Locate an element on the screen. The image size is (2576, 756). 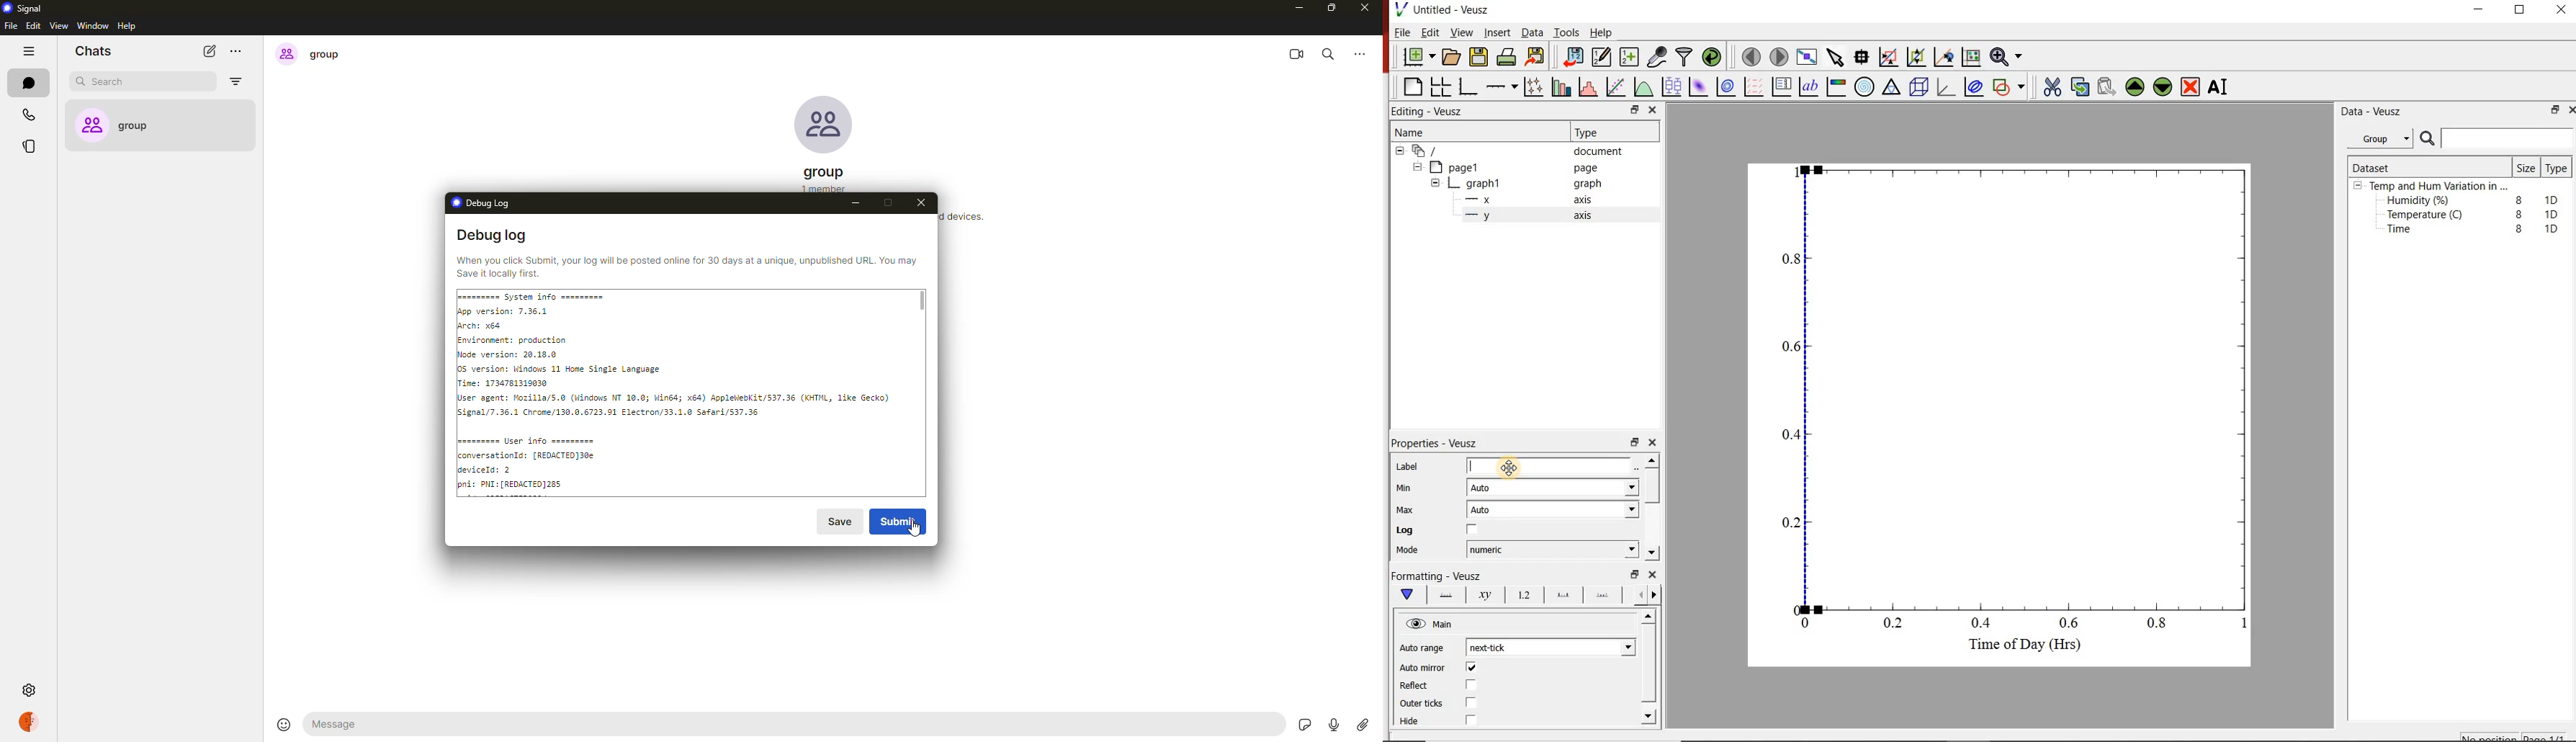
emoji is located at coordinates (282, 723).